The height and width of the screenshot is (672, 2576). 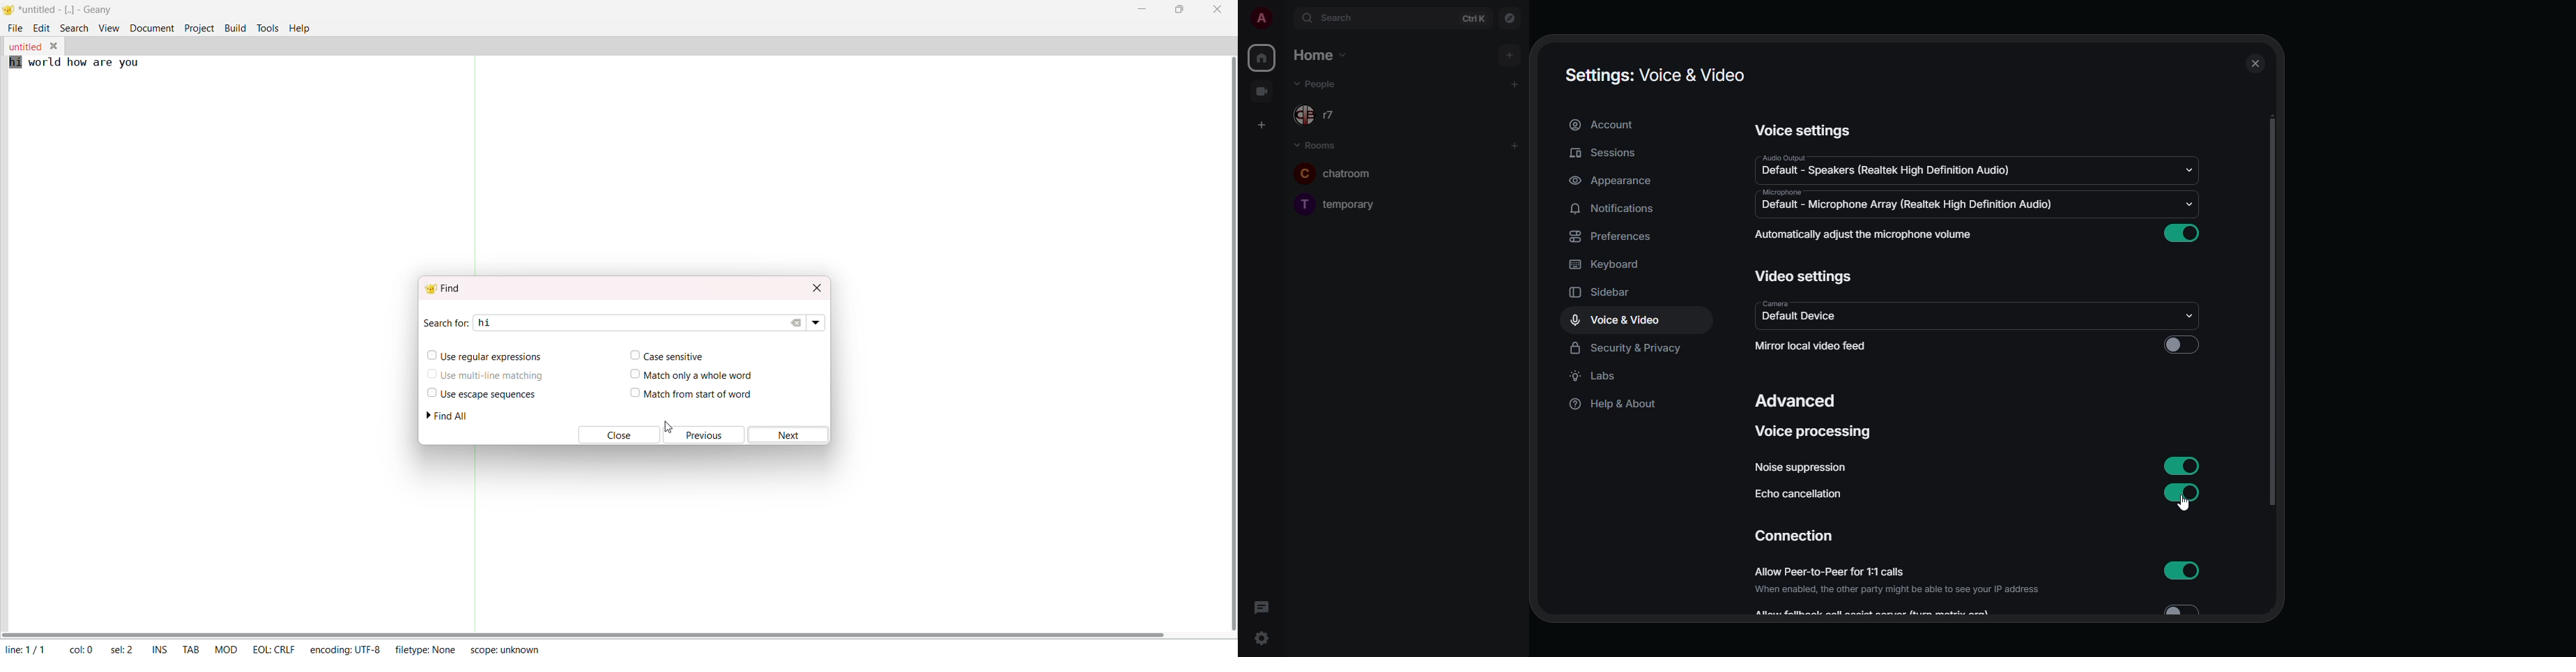 I want to click on view, so click(x=110, y=28).